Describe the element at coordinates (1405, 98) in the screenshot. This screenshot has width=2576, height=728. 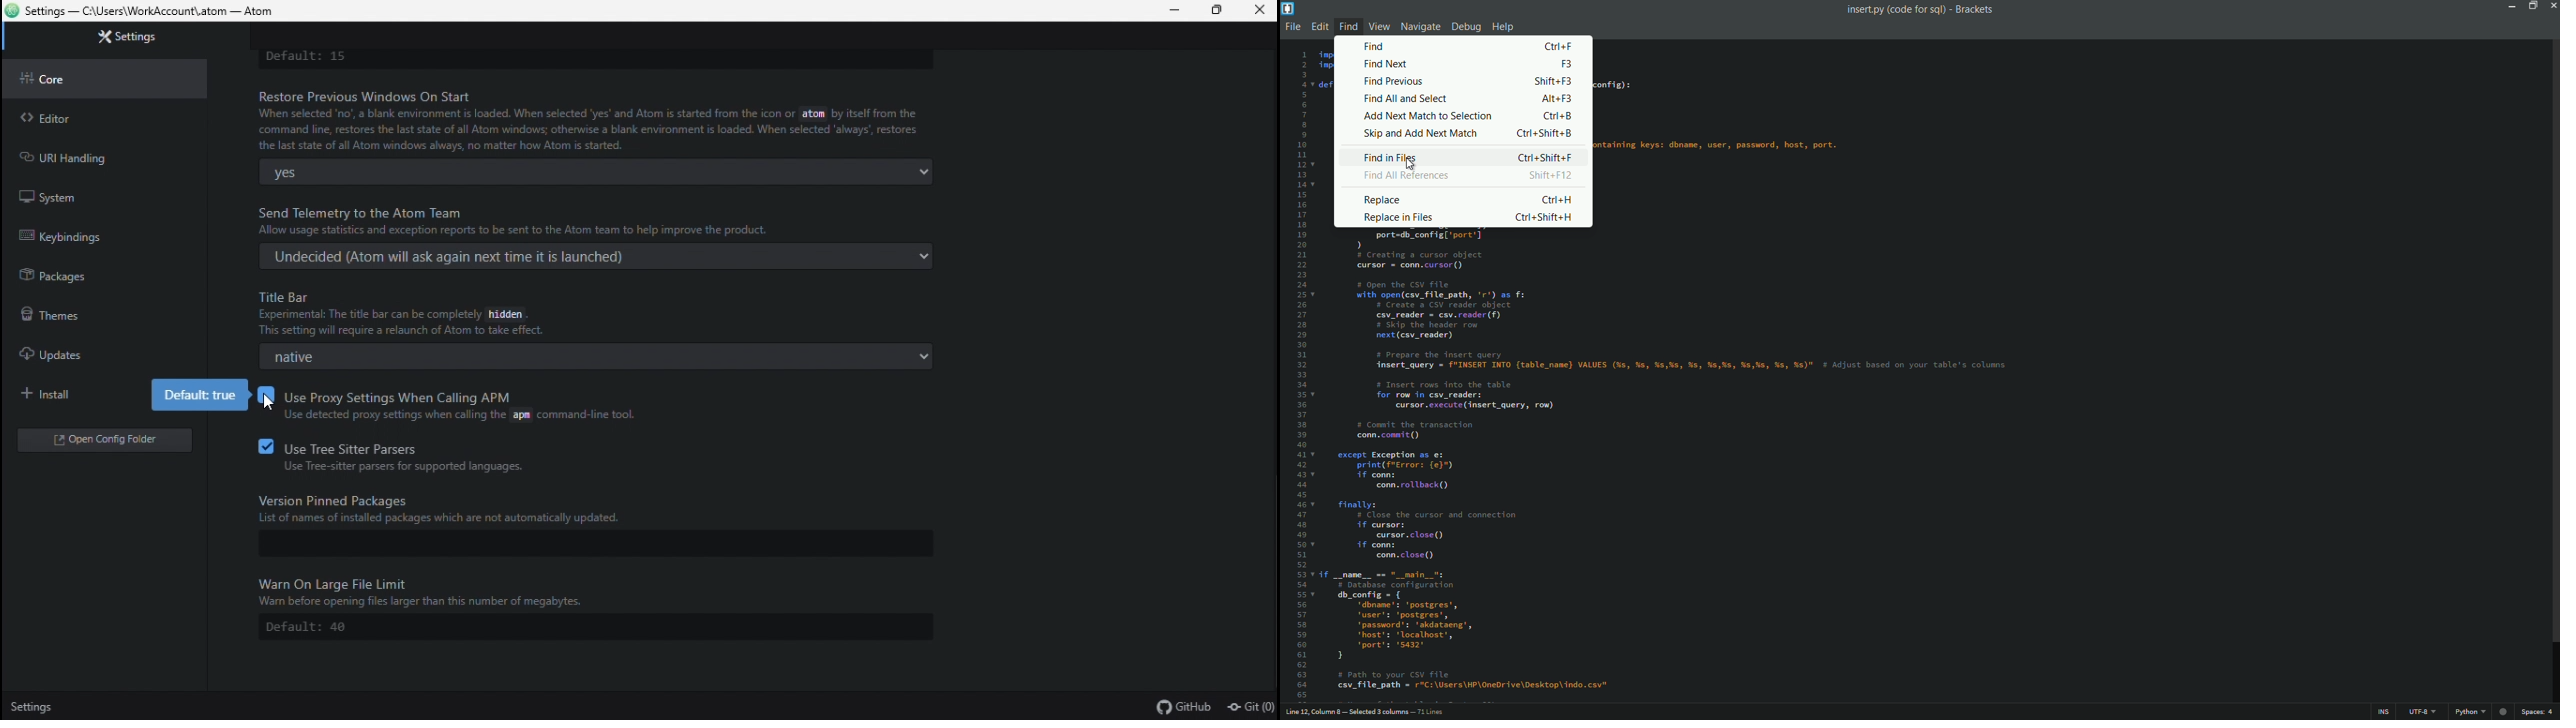
I see `find all and select` at that location.